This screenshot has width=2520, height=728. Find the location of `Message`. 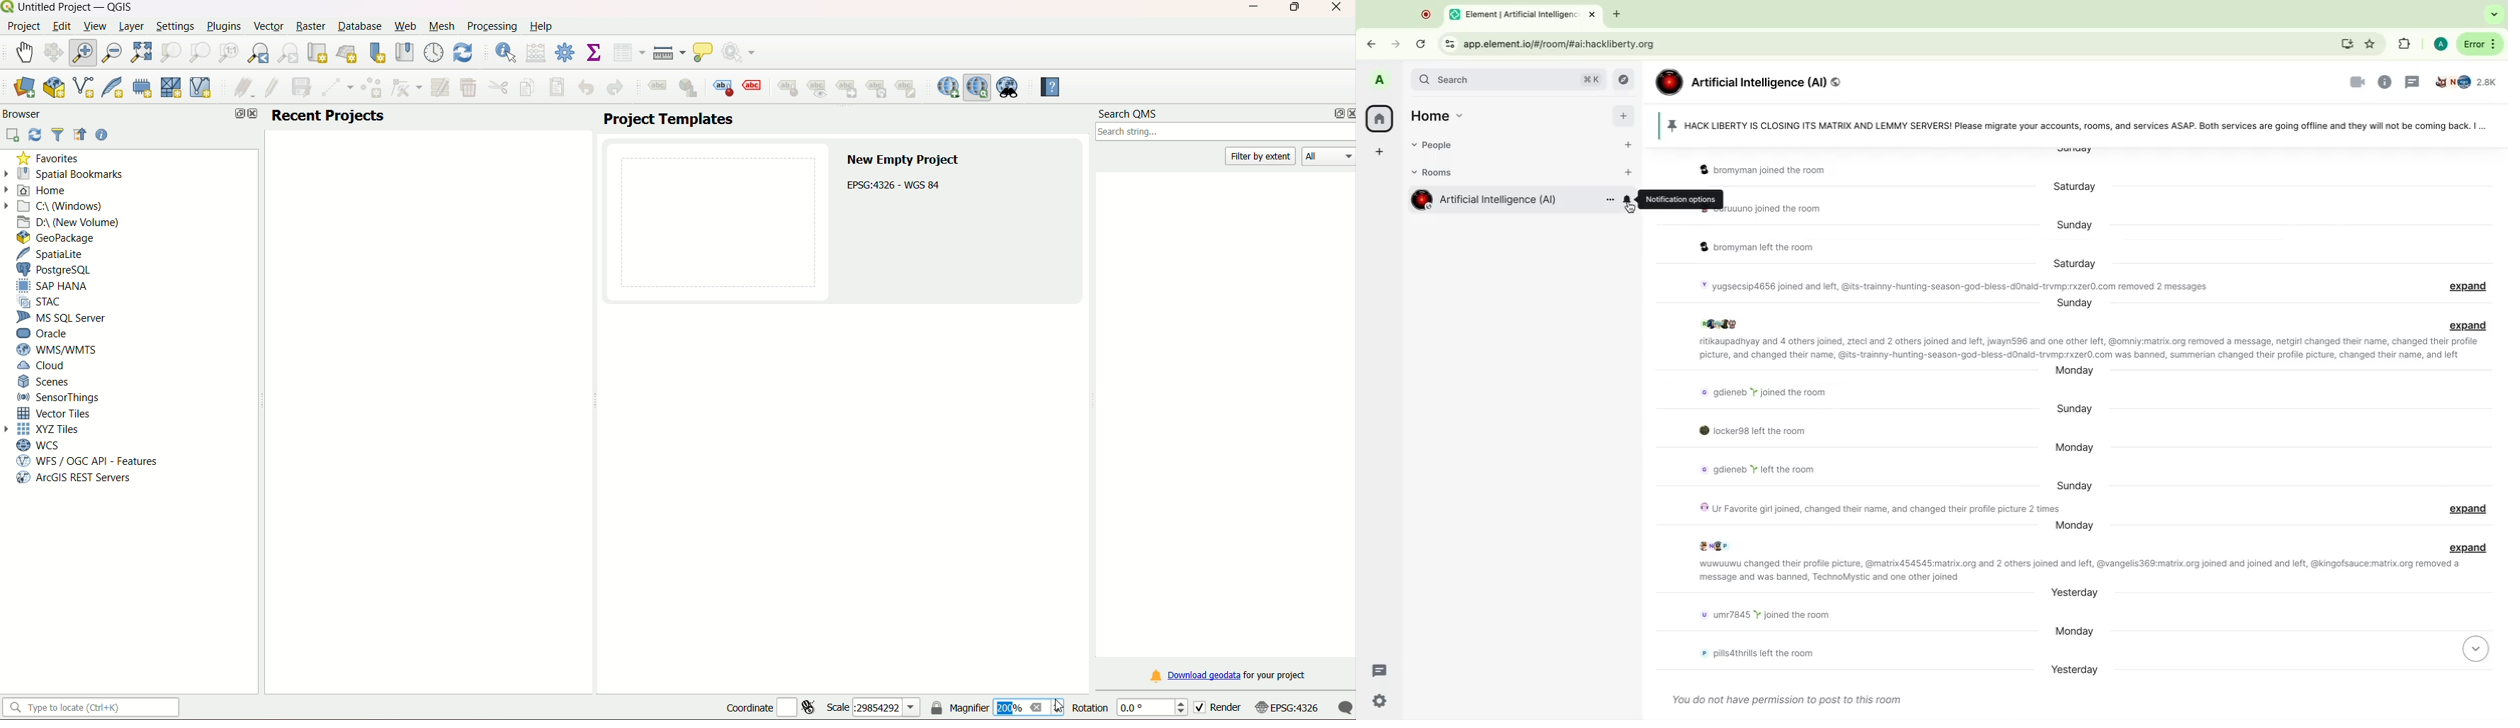

Message is located at coordinates (2089, 350).